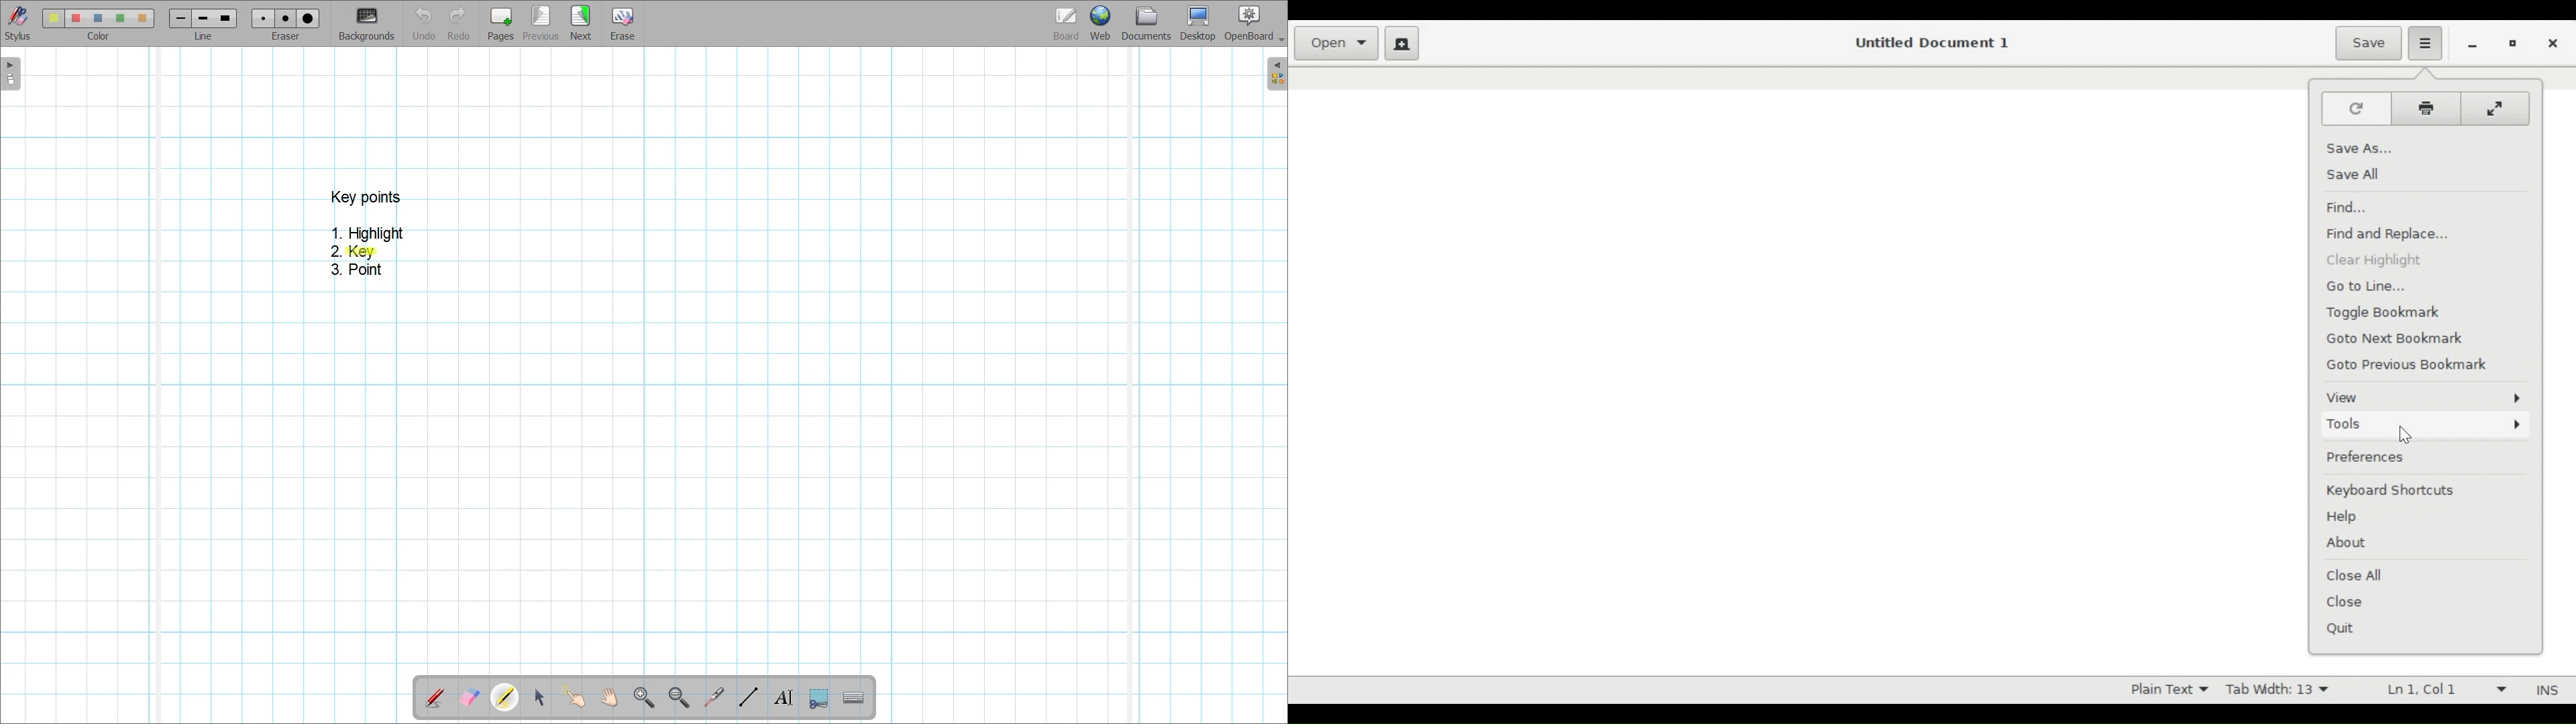 The height and width of the screenshot is (728, 2576). I want to click on 3. Point, so click(358, 269).